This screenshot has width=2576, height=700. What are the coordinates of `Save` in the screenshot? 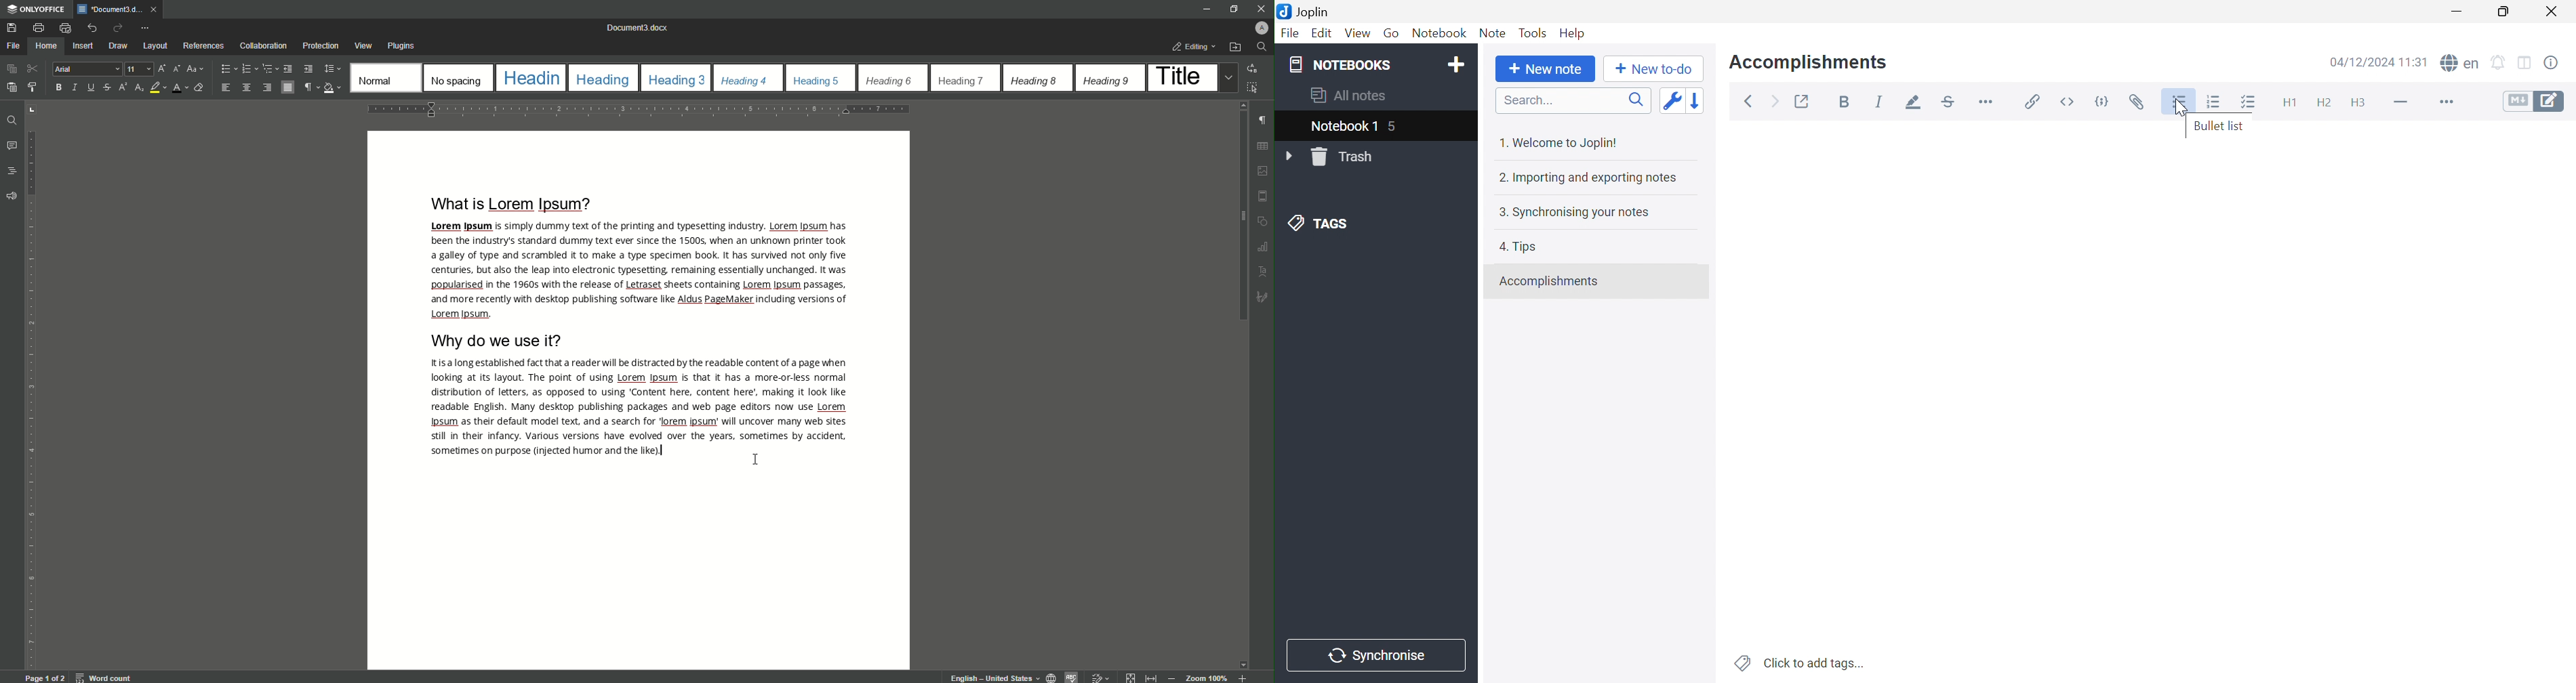 It's located at (13, 27).